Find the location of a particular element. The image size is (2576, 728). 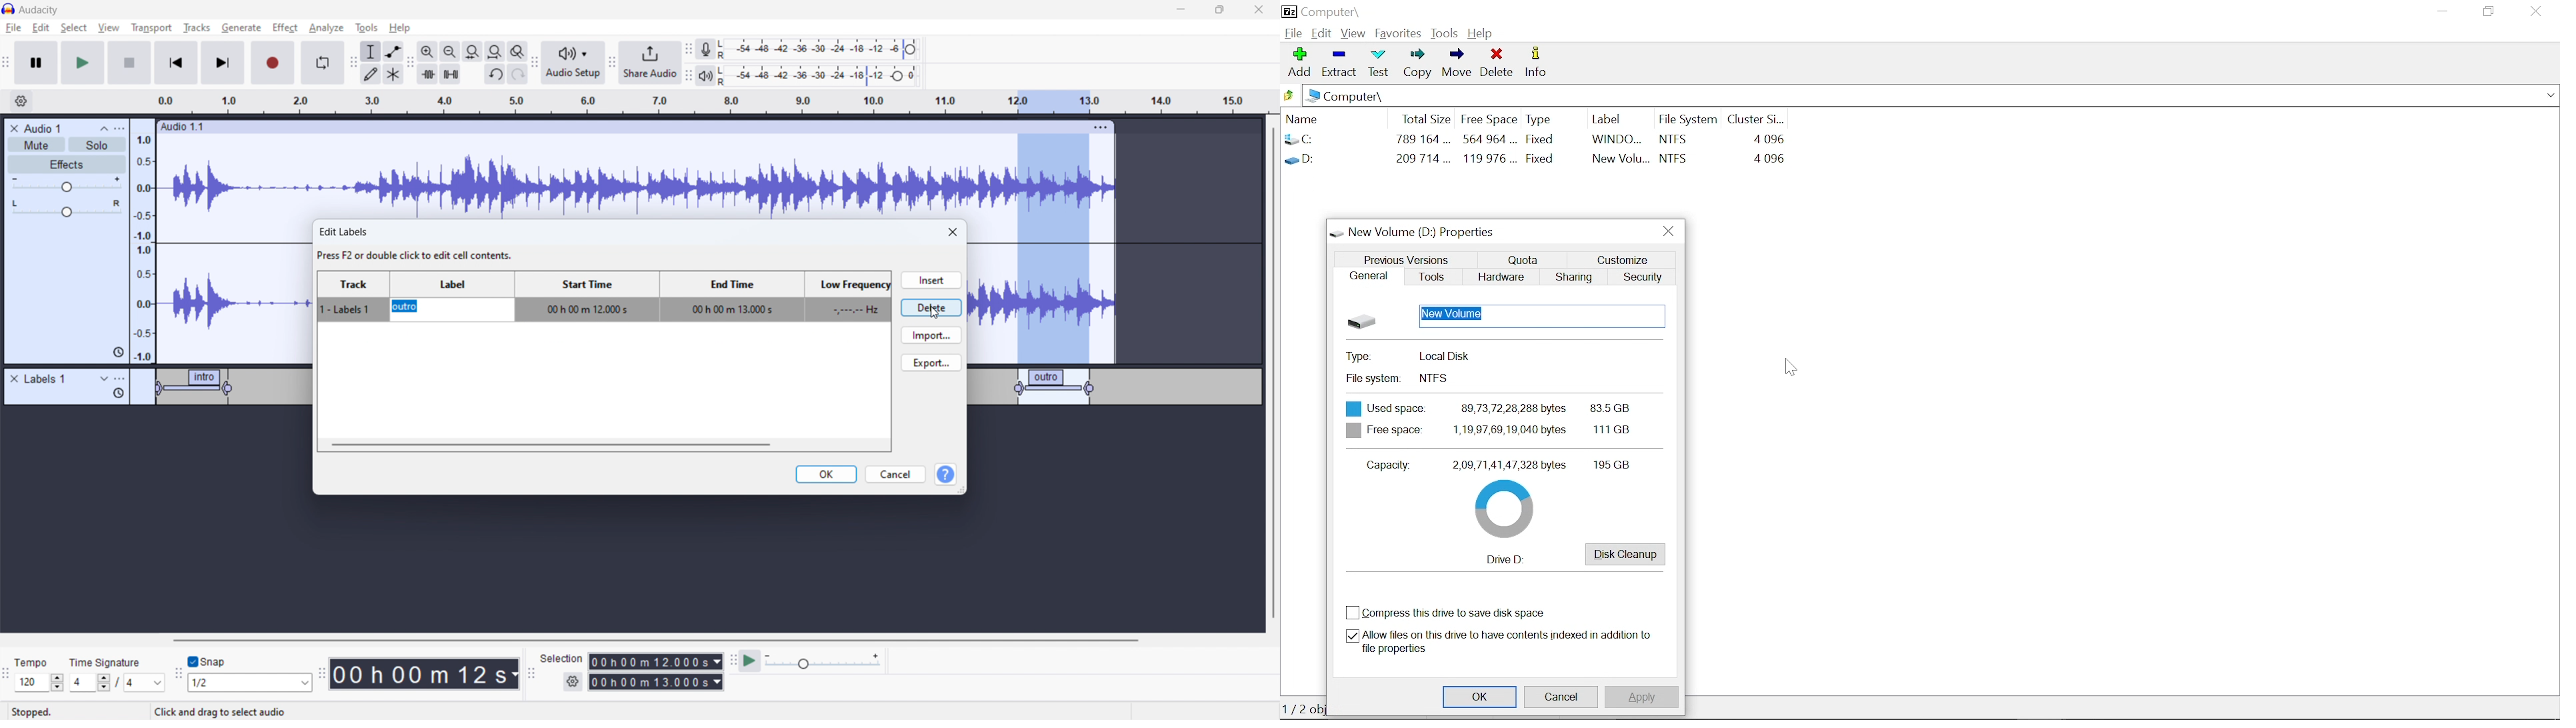

Type: Local Disk is located at coordinates (1417, 354).